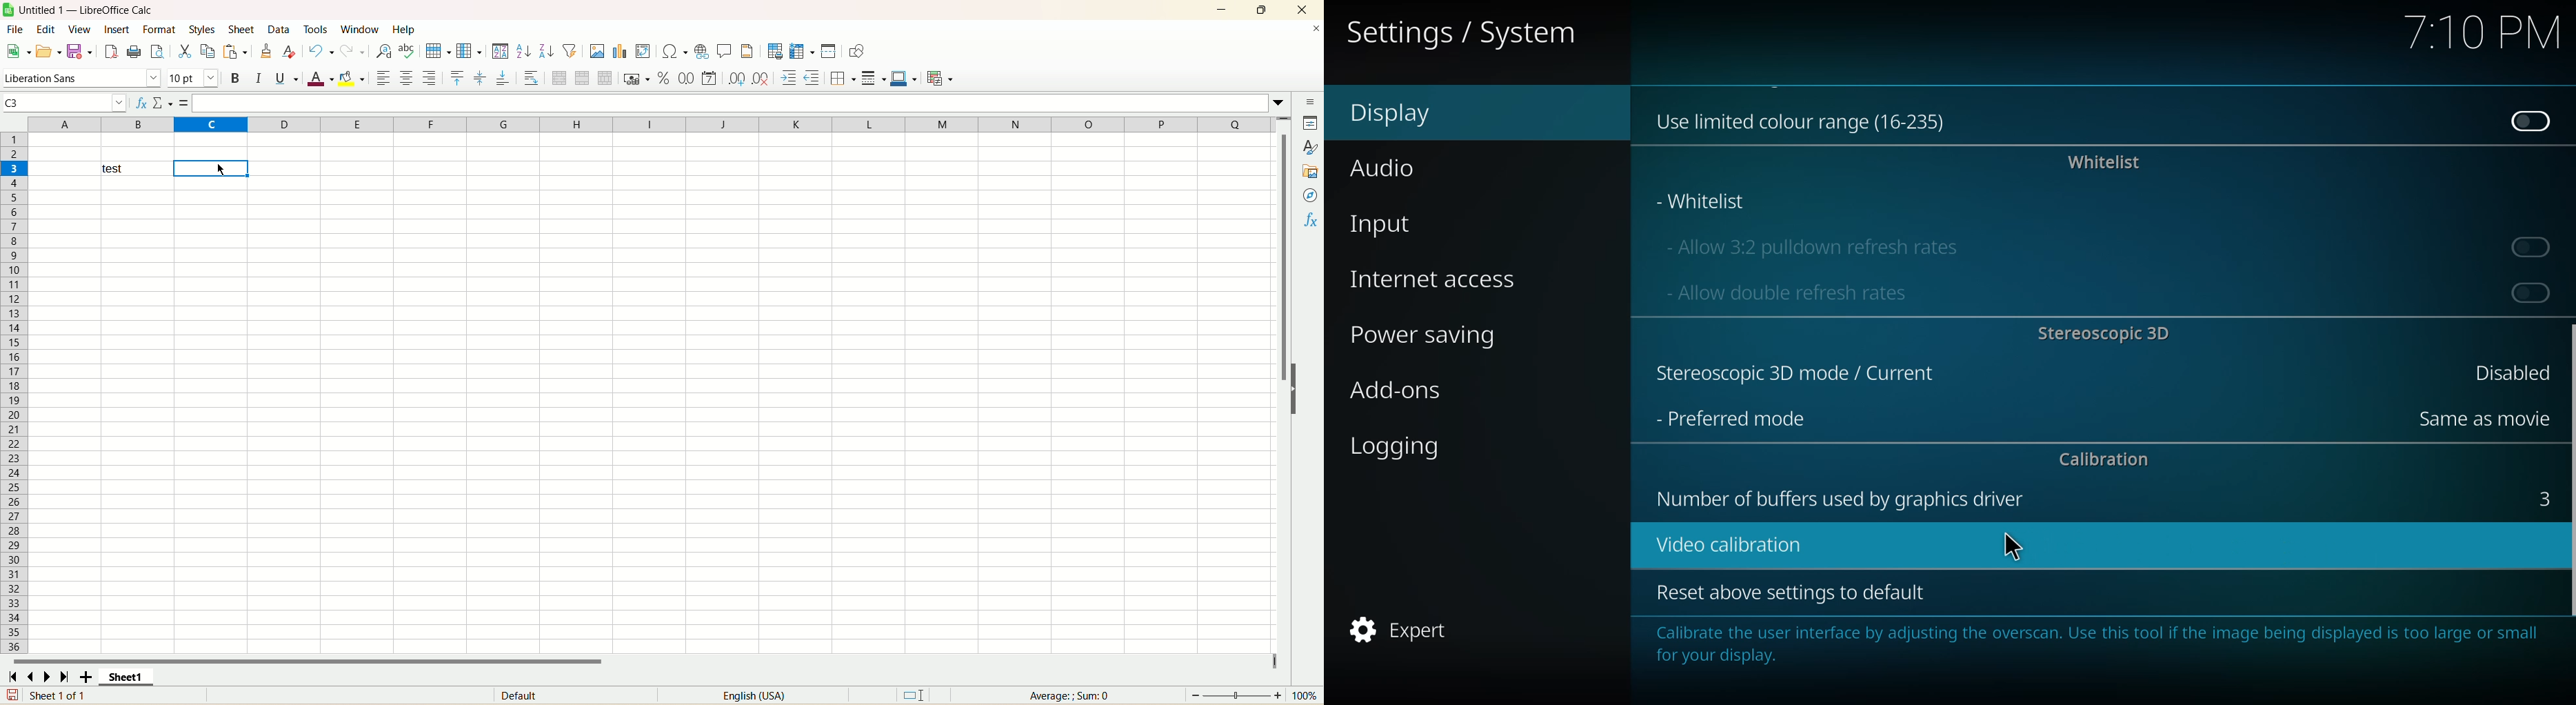 The height and width of the screenshot is (728, 2576). Describe the element at coordinates (674, 52) in the screenshot. I see `insert symbol` at that location.